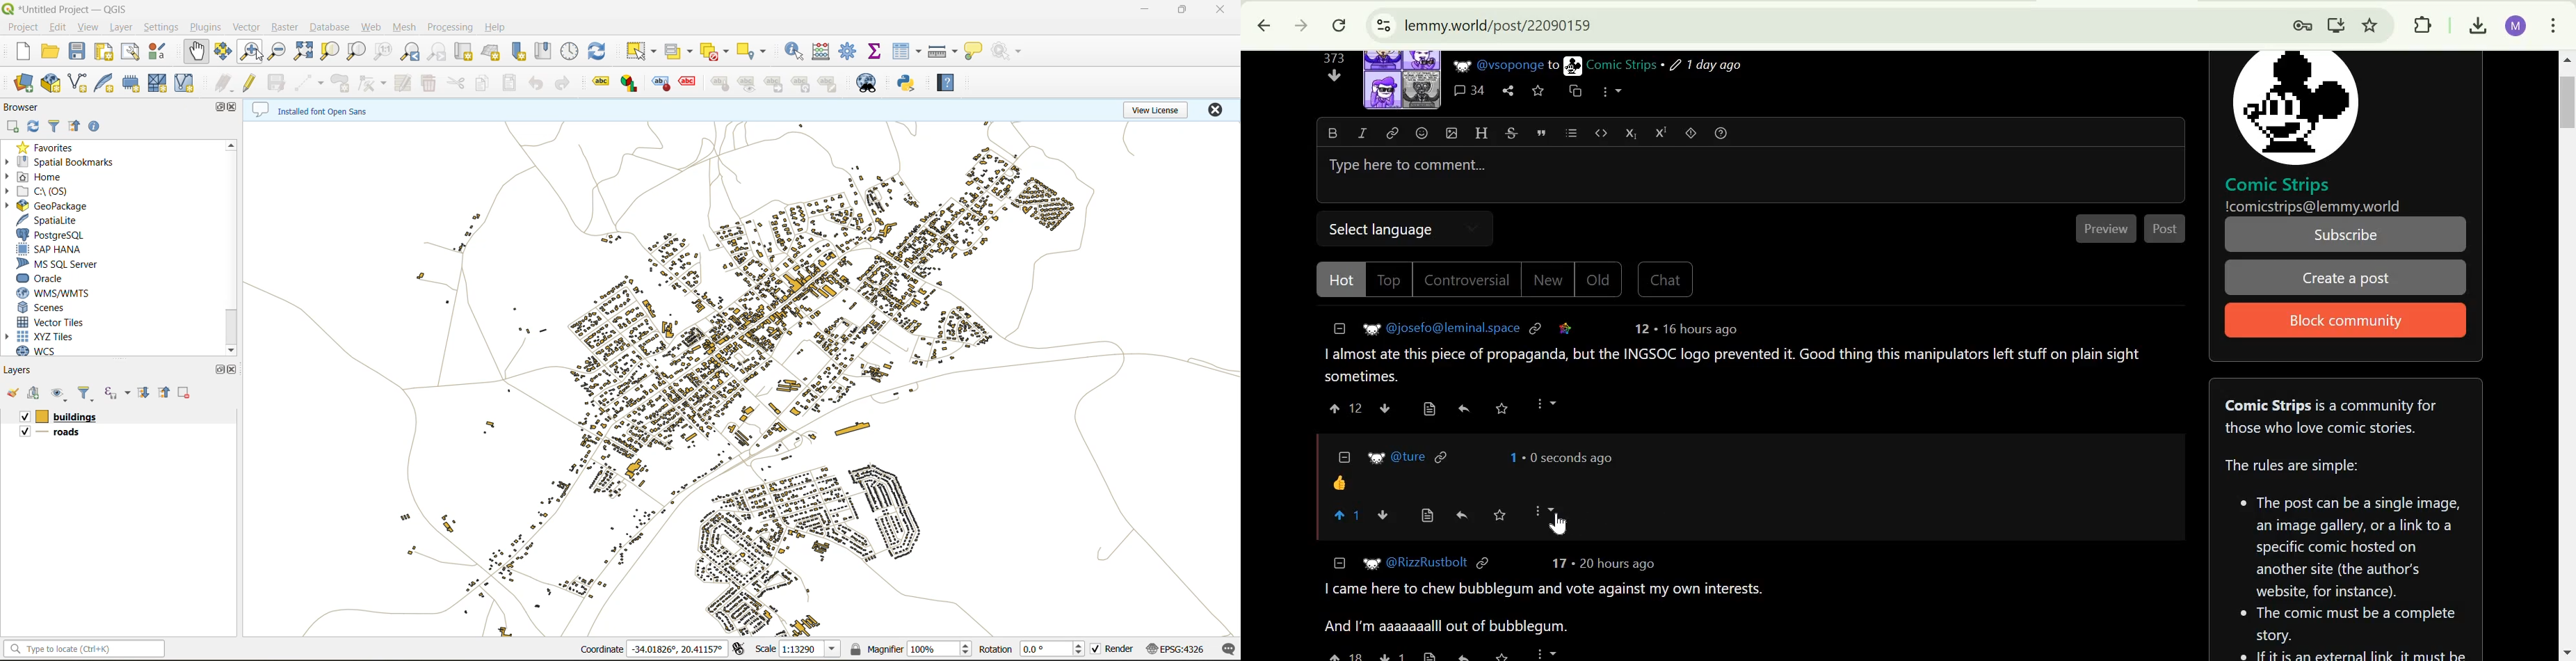  What do you see at coordinates (1512, 132) in the screenshot?
I see `Strikethrough` at bounding box center [1512, 132].